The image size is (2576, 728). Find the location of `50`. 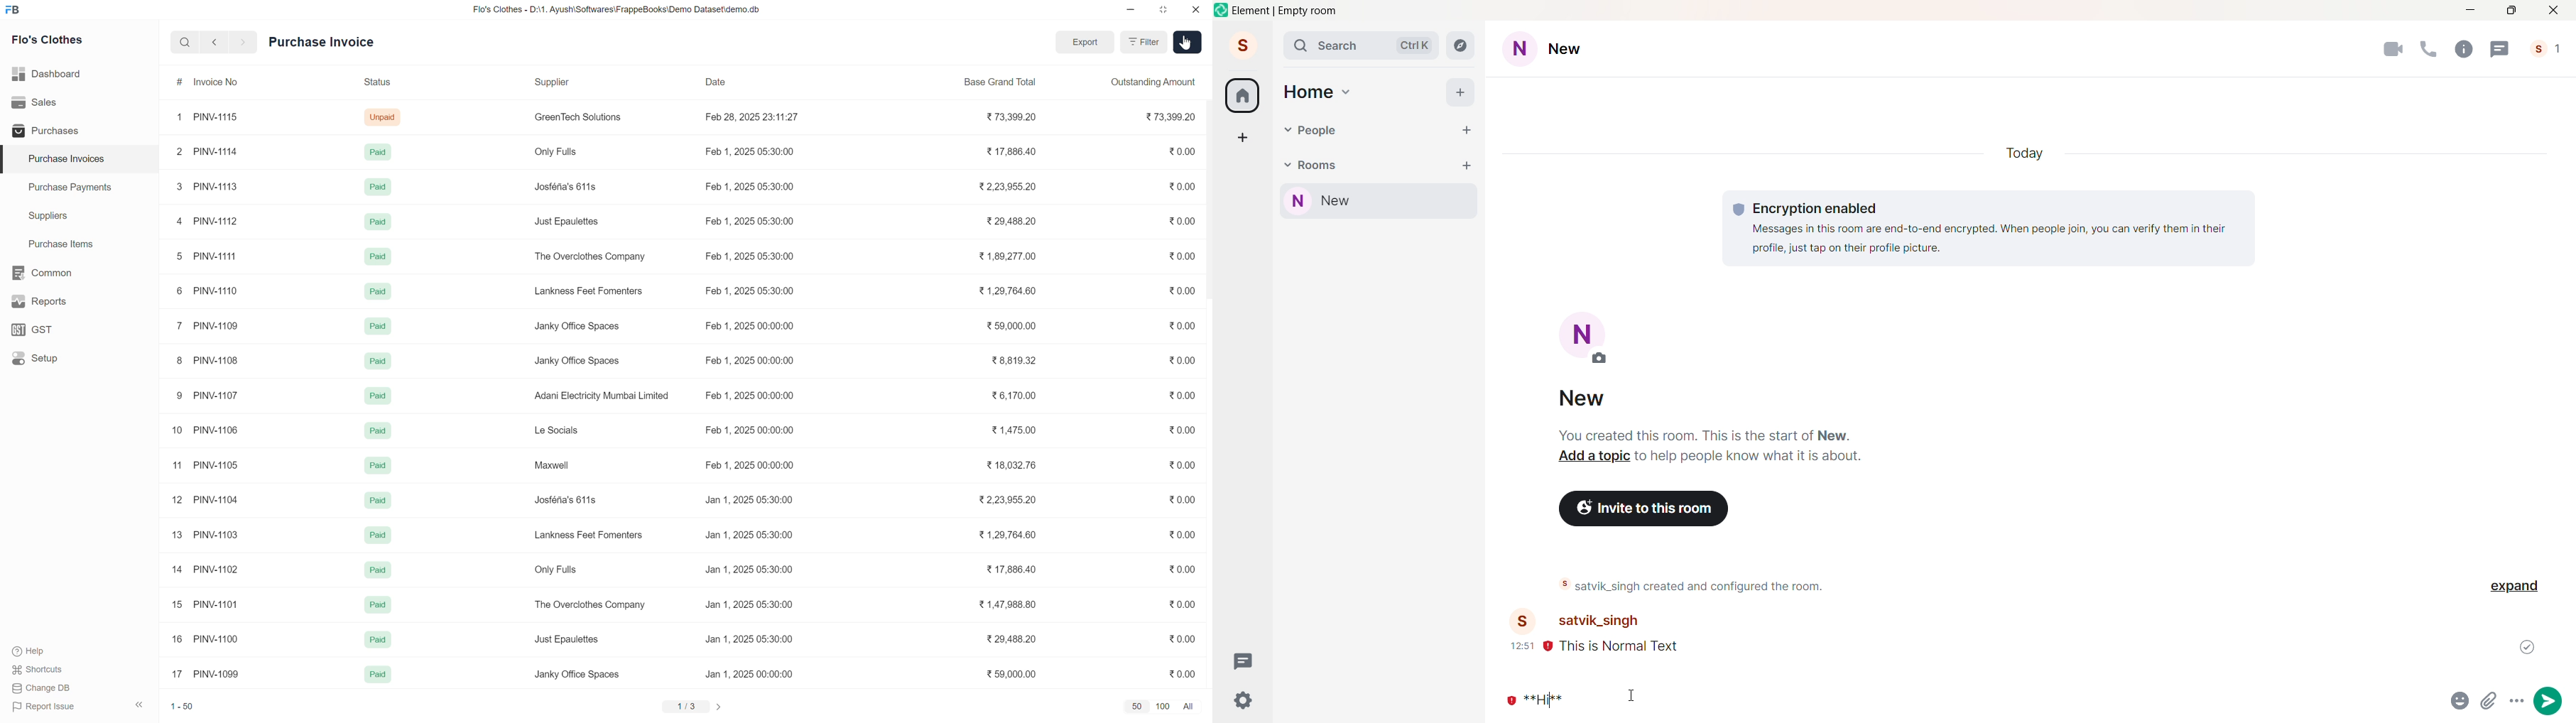

50 is located at coordinates (1137, 706).